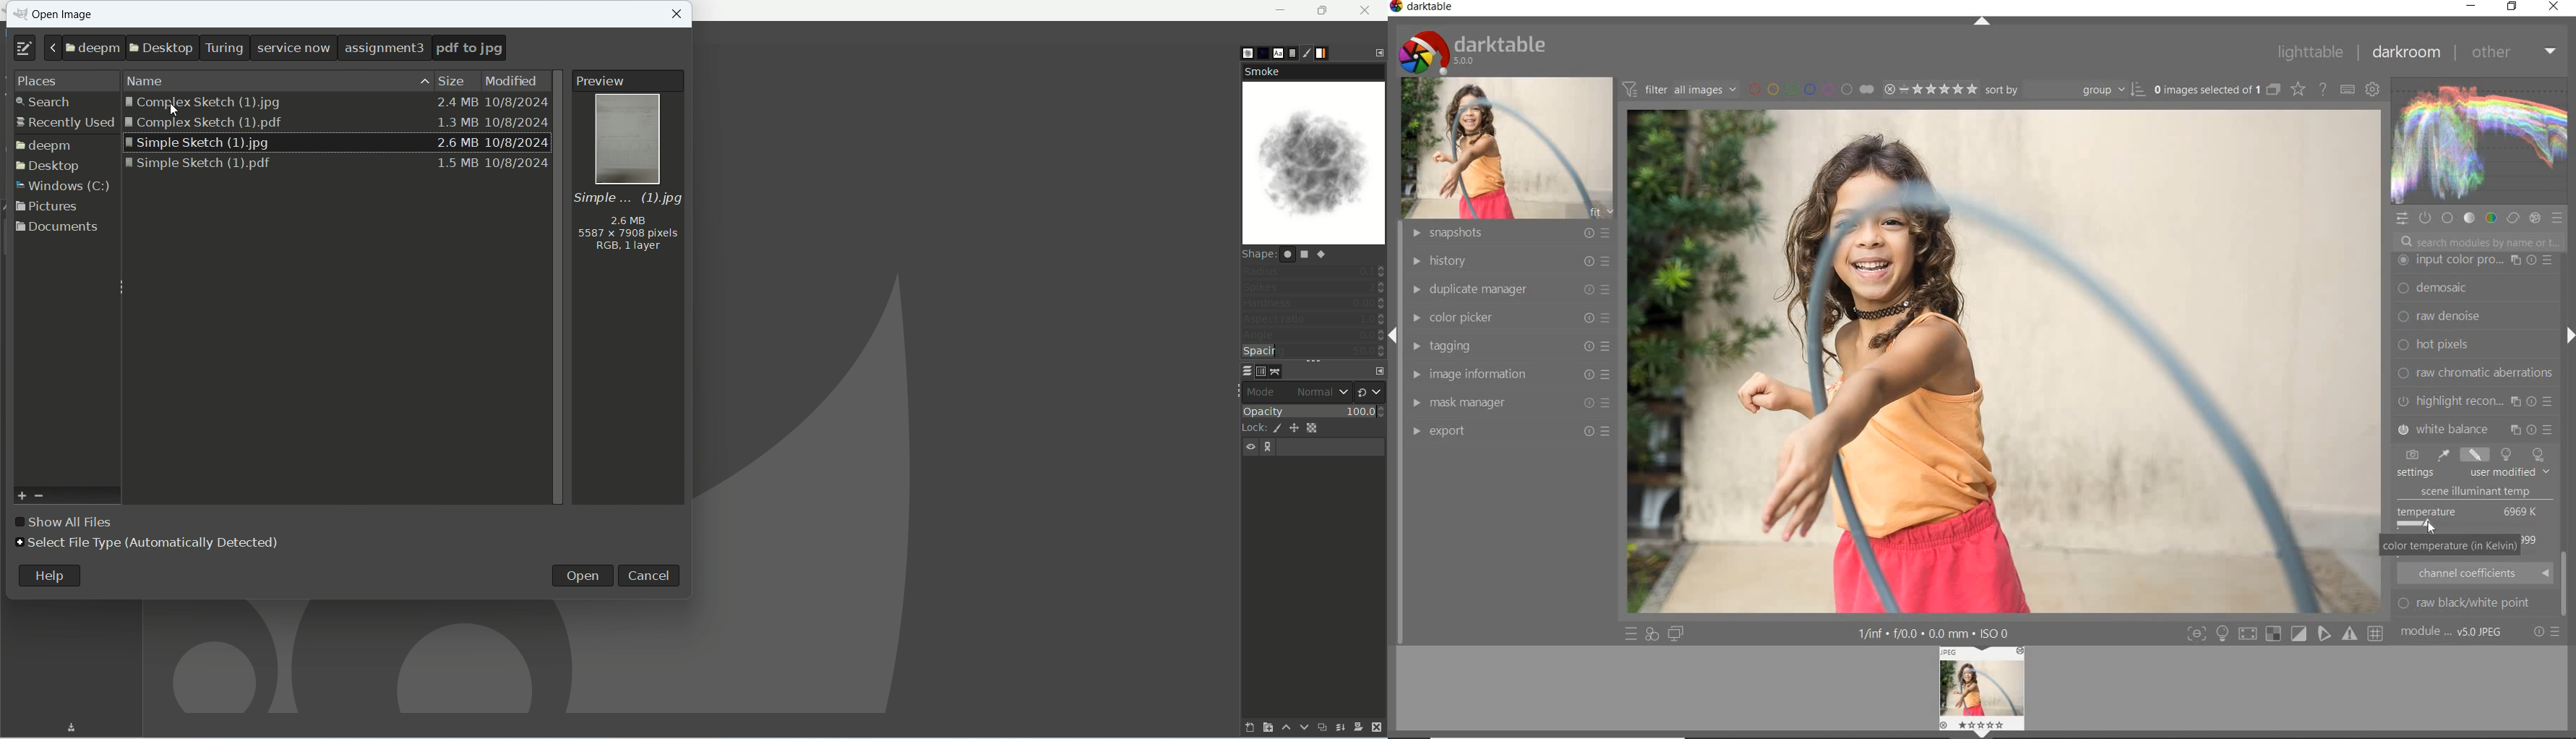 This screenshot has height=756, width=2576. What do you see at coordinates (1475, 49) in the screenshot?
I see `system logo & name` at bounding box center [1475, 49].